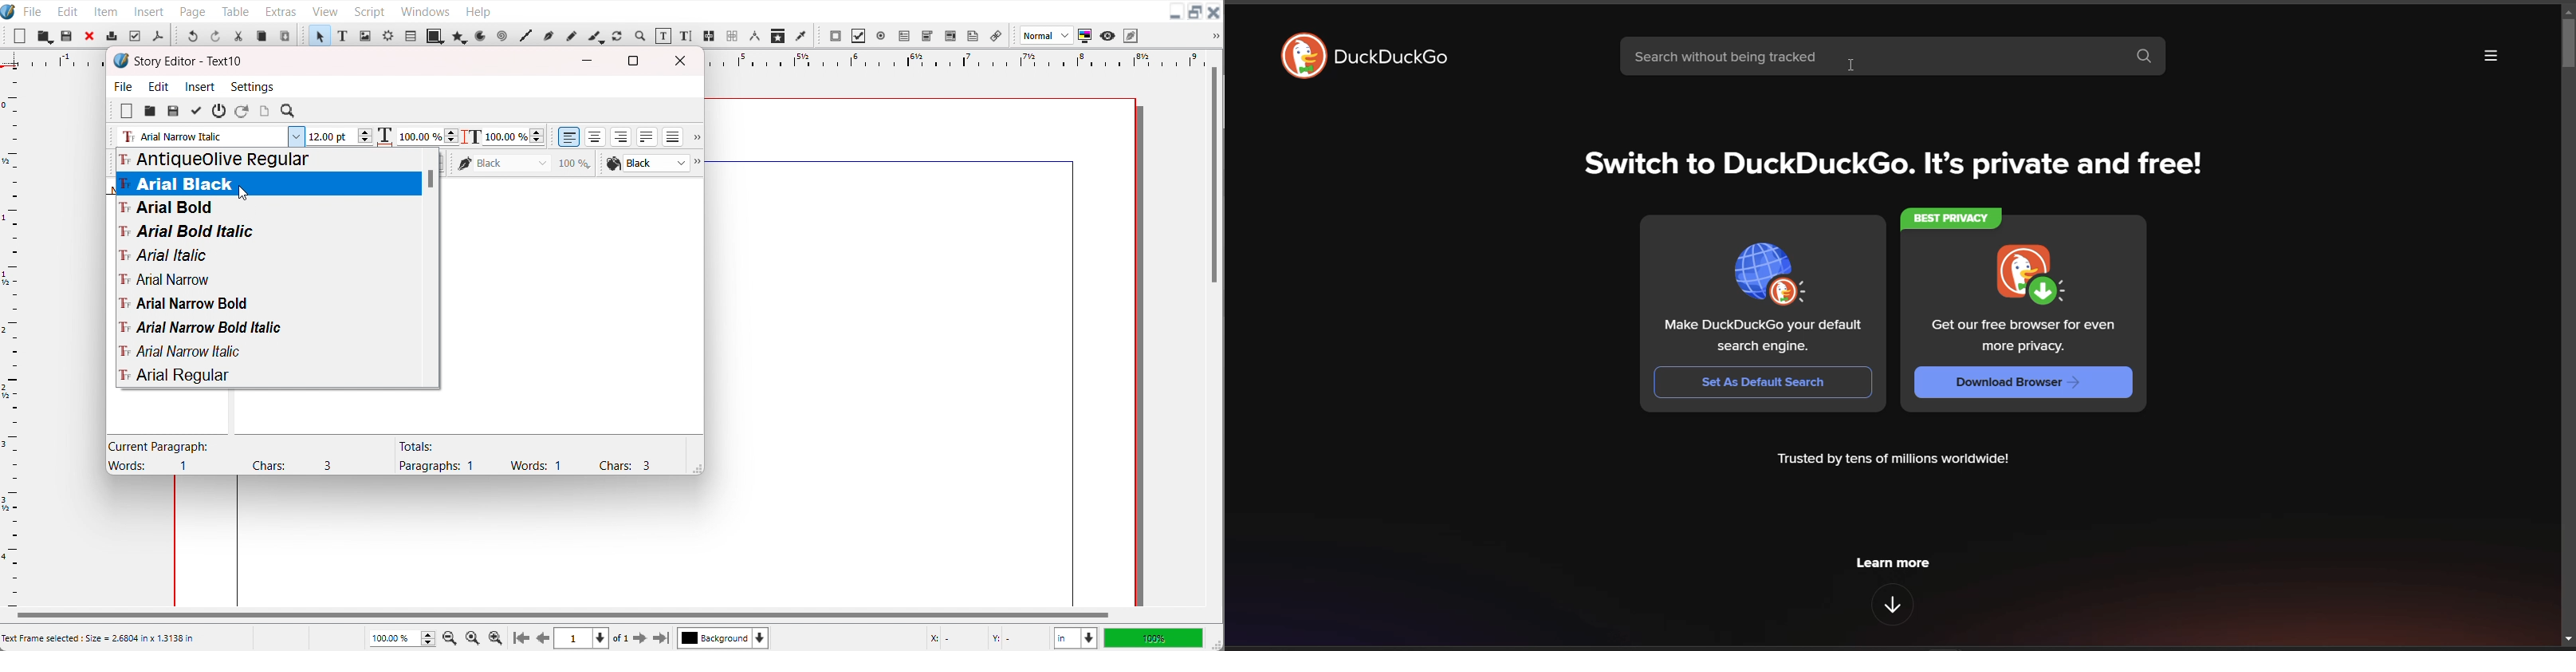 The height and width of the screenshot is (672, 2576). I want to click on Cut, so click(238, 36).